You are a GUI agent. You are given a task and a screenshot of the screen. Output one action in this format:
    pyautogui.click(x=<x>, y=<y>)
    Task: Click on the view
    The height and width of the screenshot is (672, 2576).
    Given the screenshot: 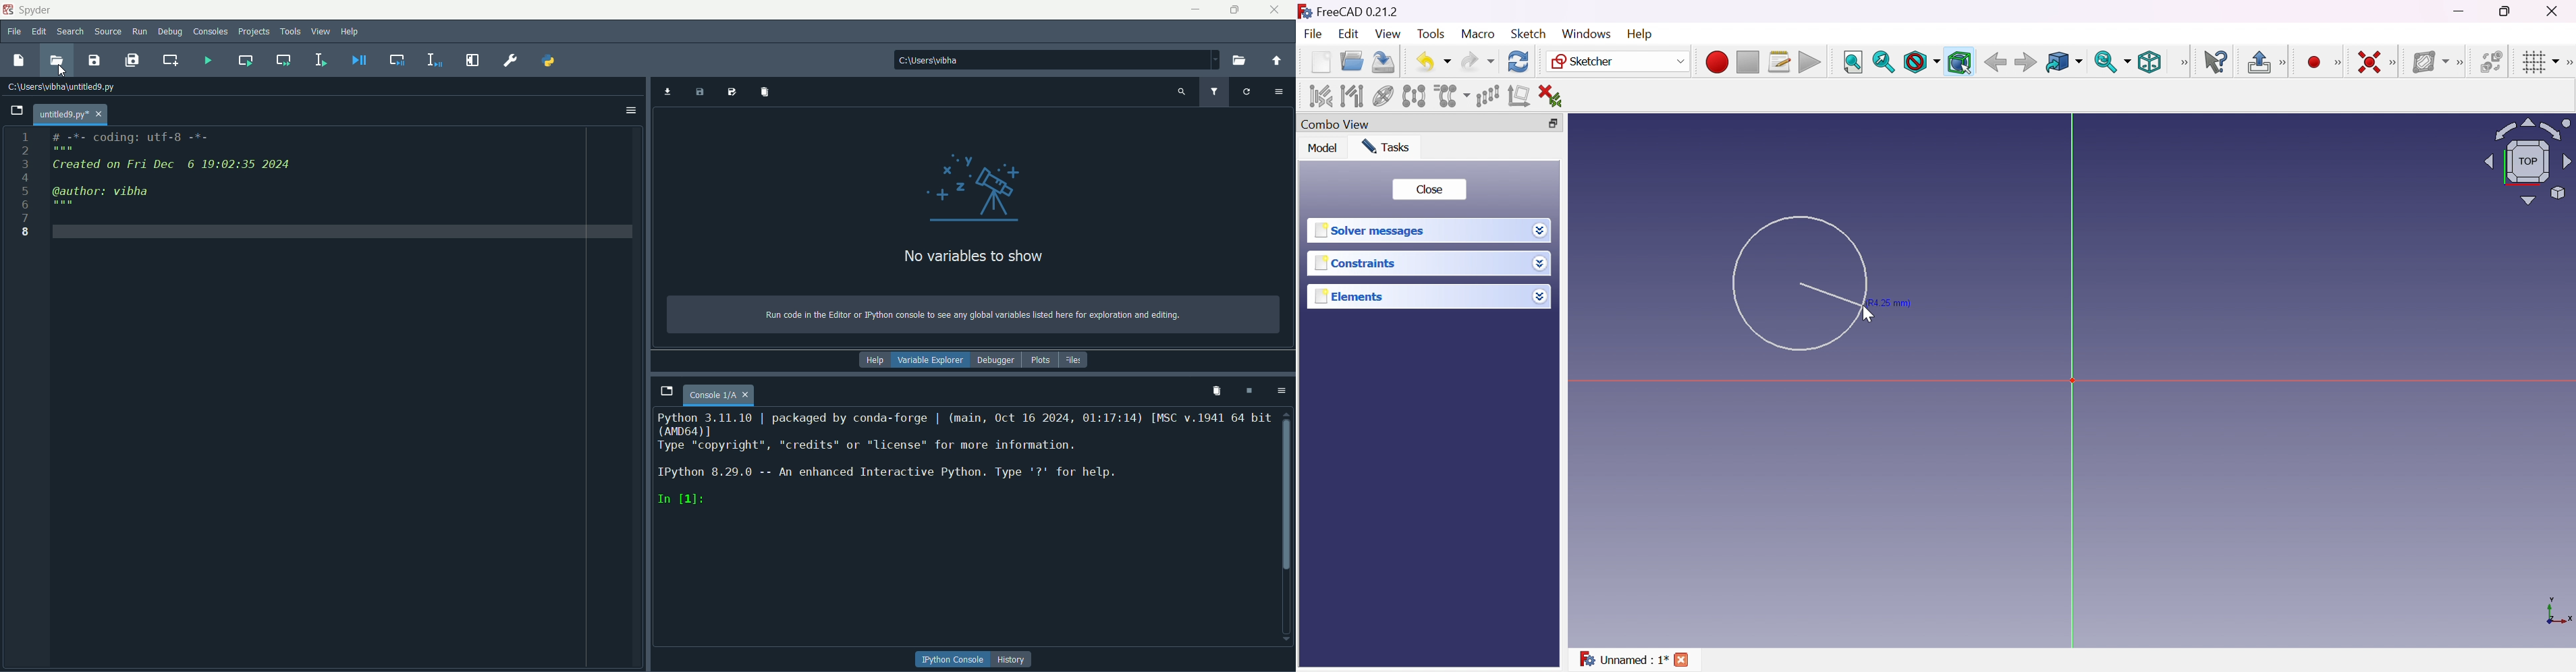 What is the action you would take?
    pyautogui.click(x=322, y=32)
    